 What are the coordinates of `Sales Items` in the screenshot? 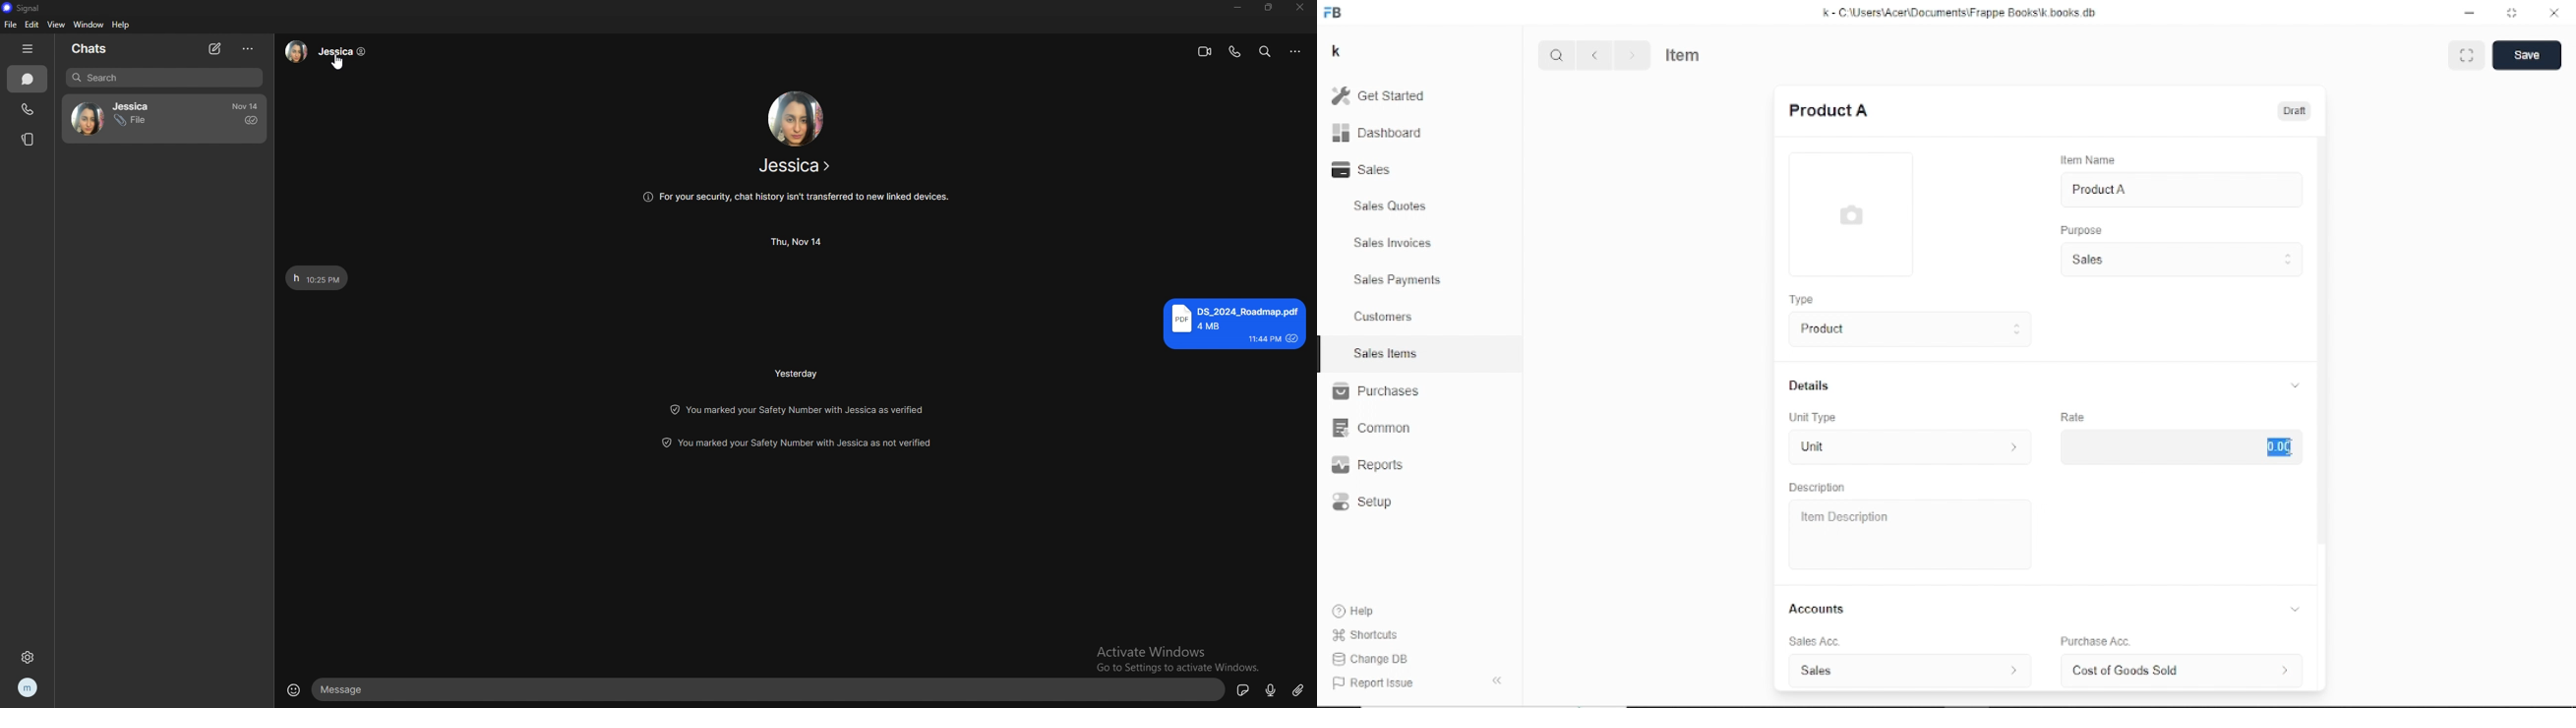 It's located at (1386, 353).